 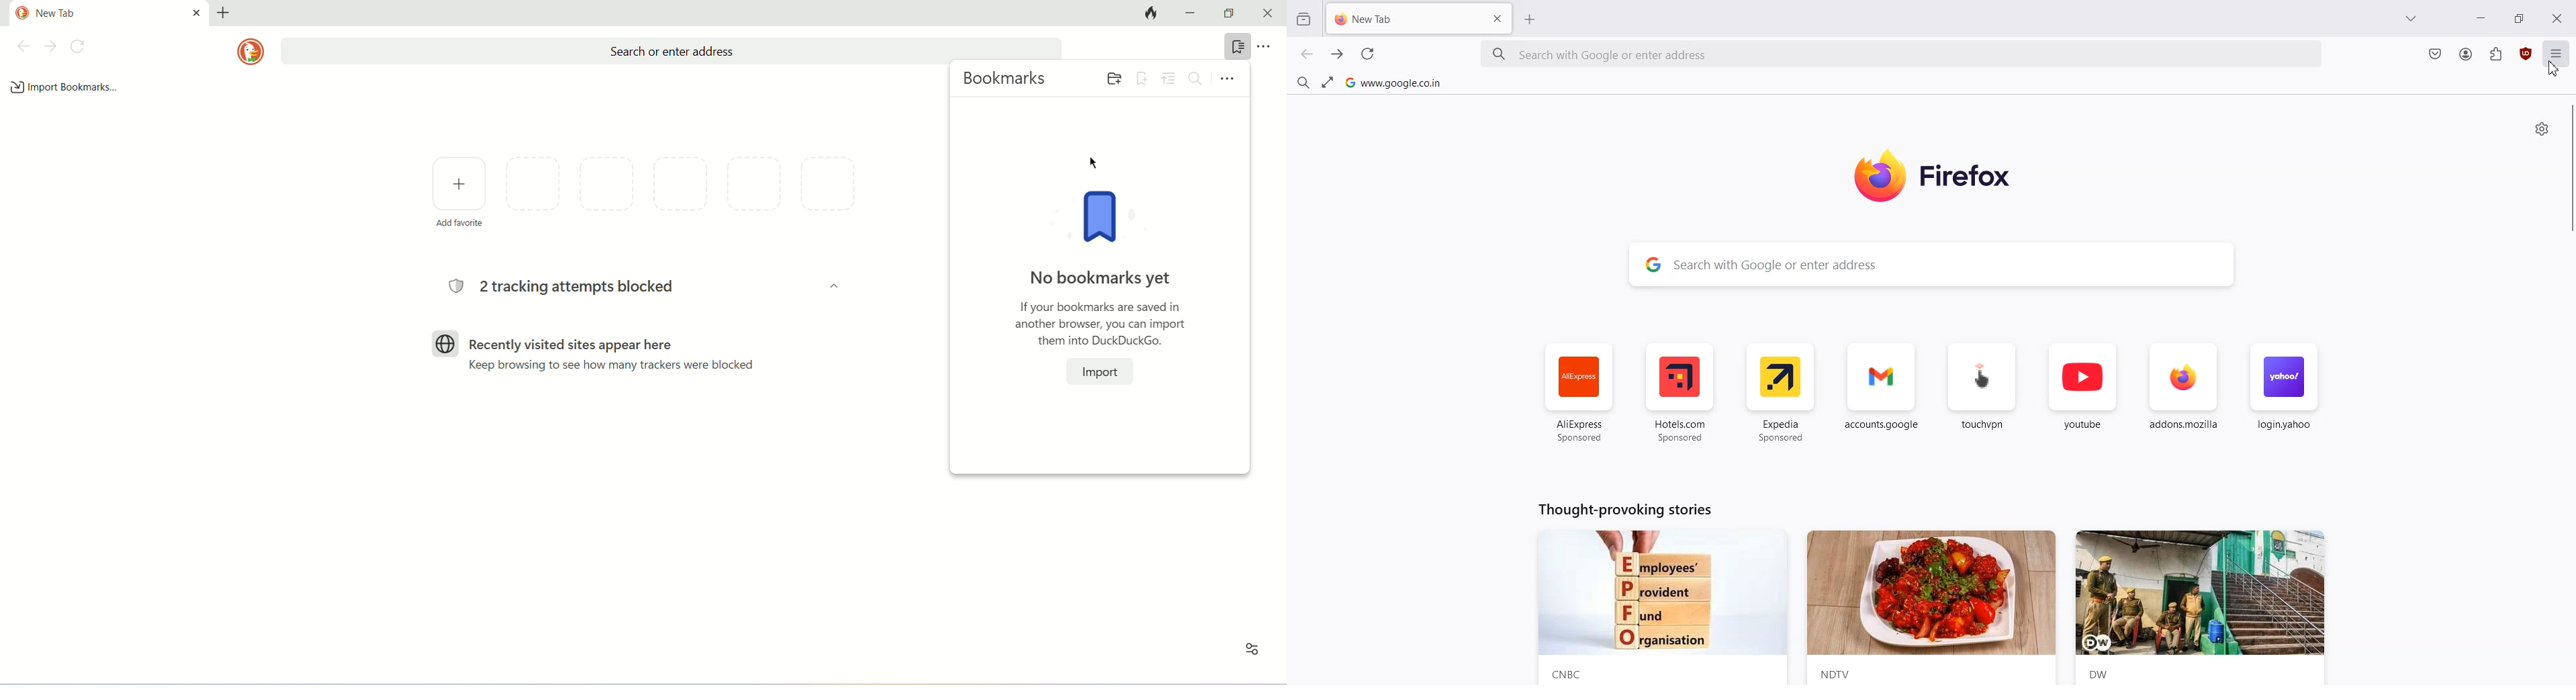 What do you see at coordinates (1307, 54) in the screenshot?
I see `Go back to one page ` at bounding box center [1307, 54].